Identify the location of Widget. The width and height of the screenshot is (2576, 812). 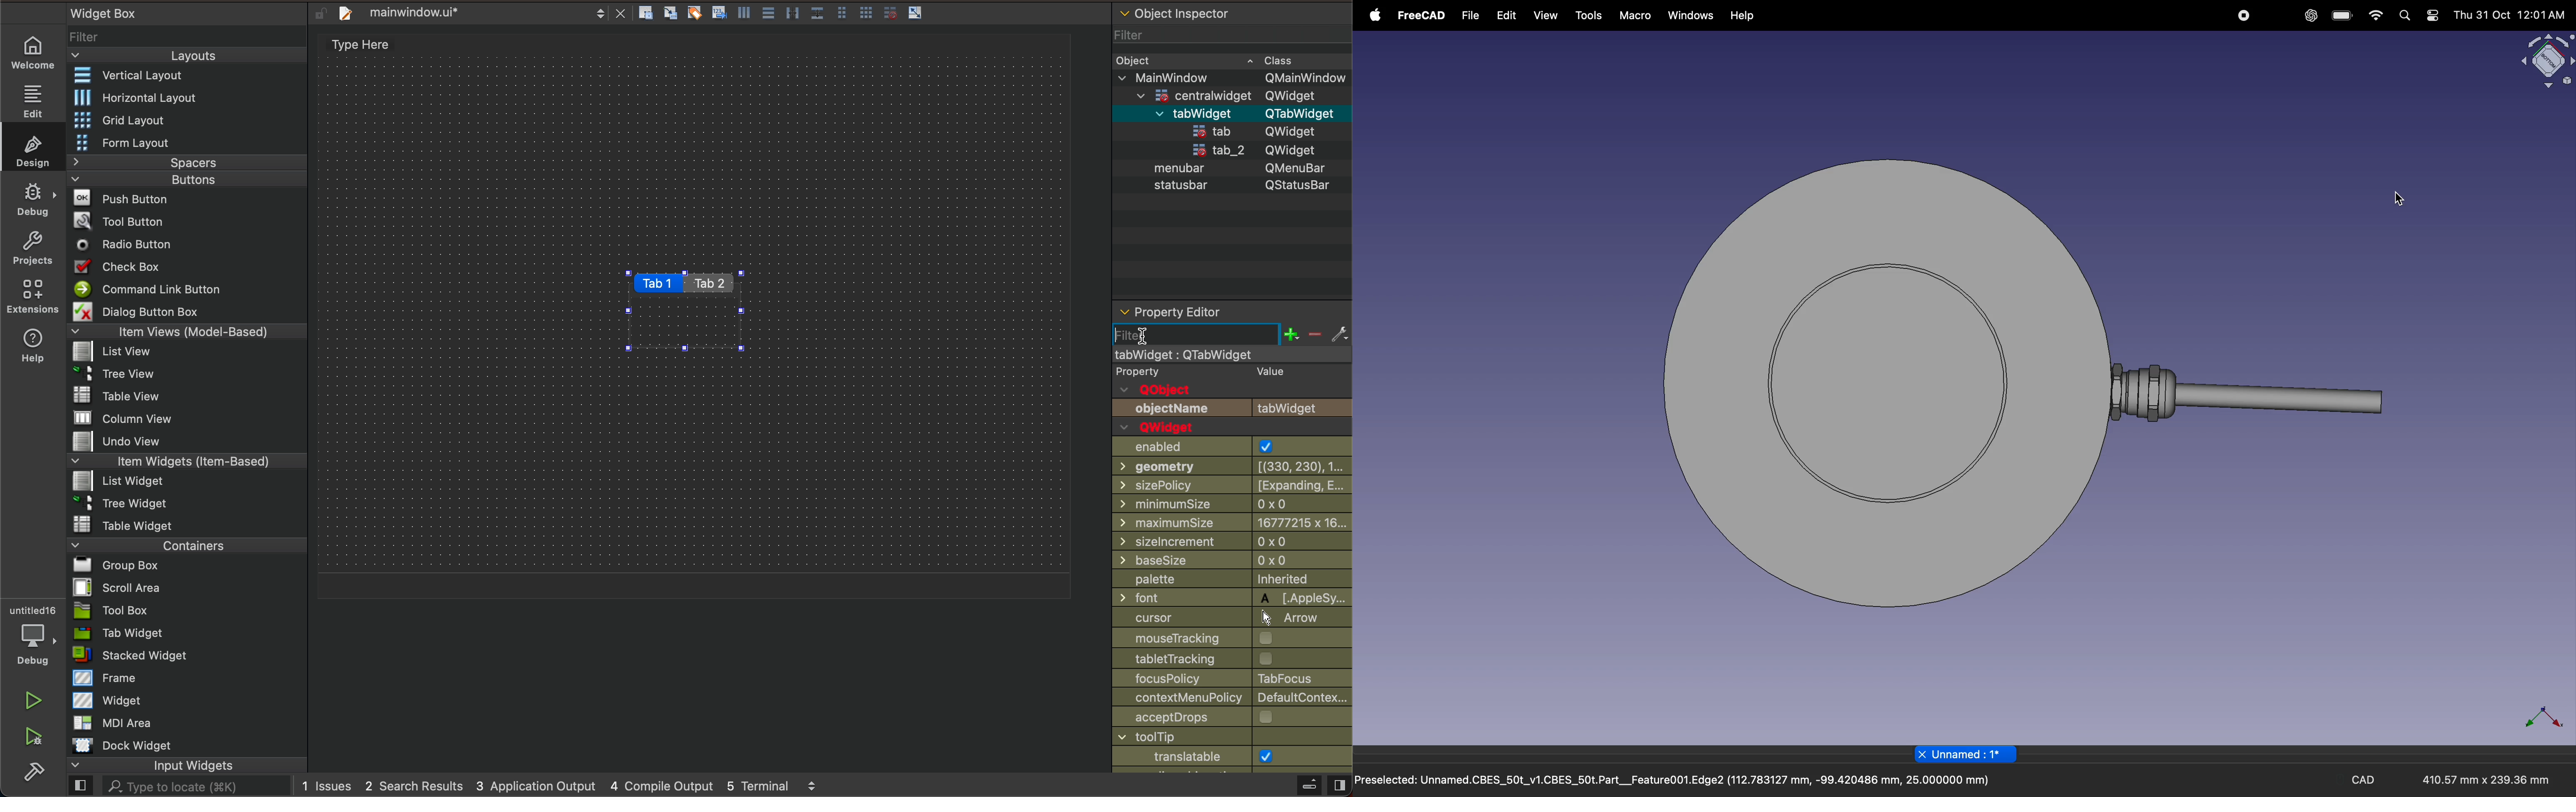
(108, 700).